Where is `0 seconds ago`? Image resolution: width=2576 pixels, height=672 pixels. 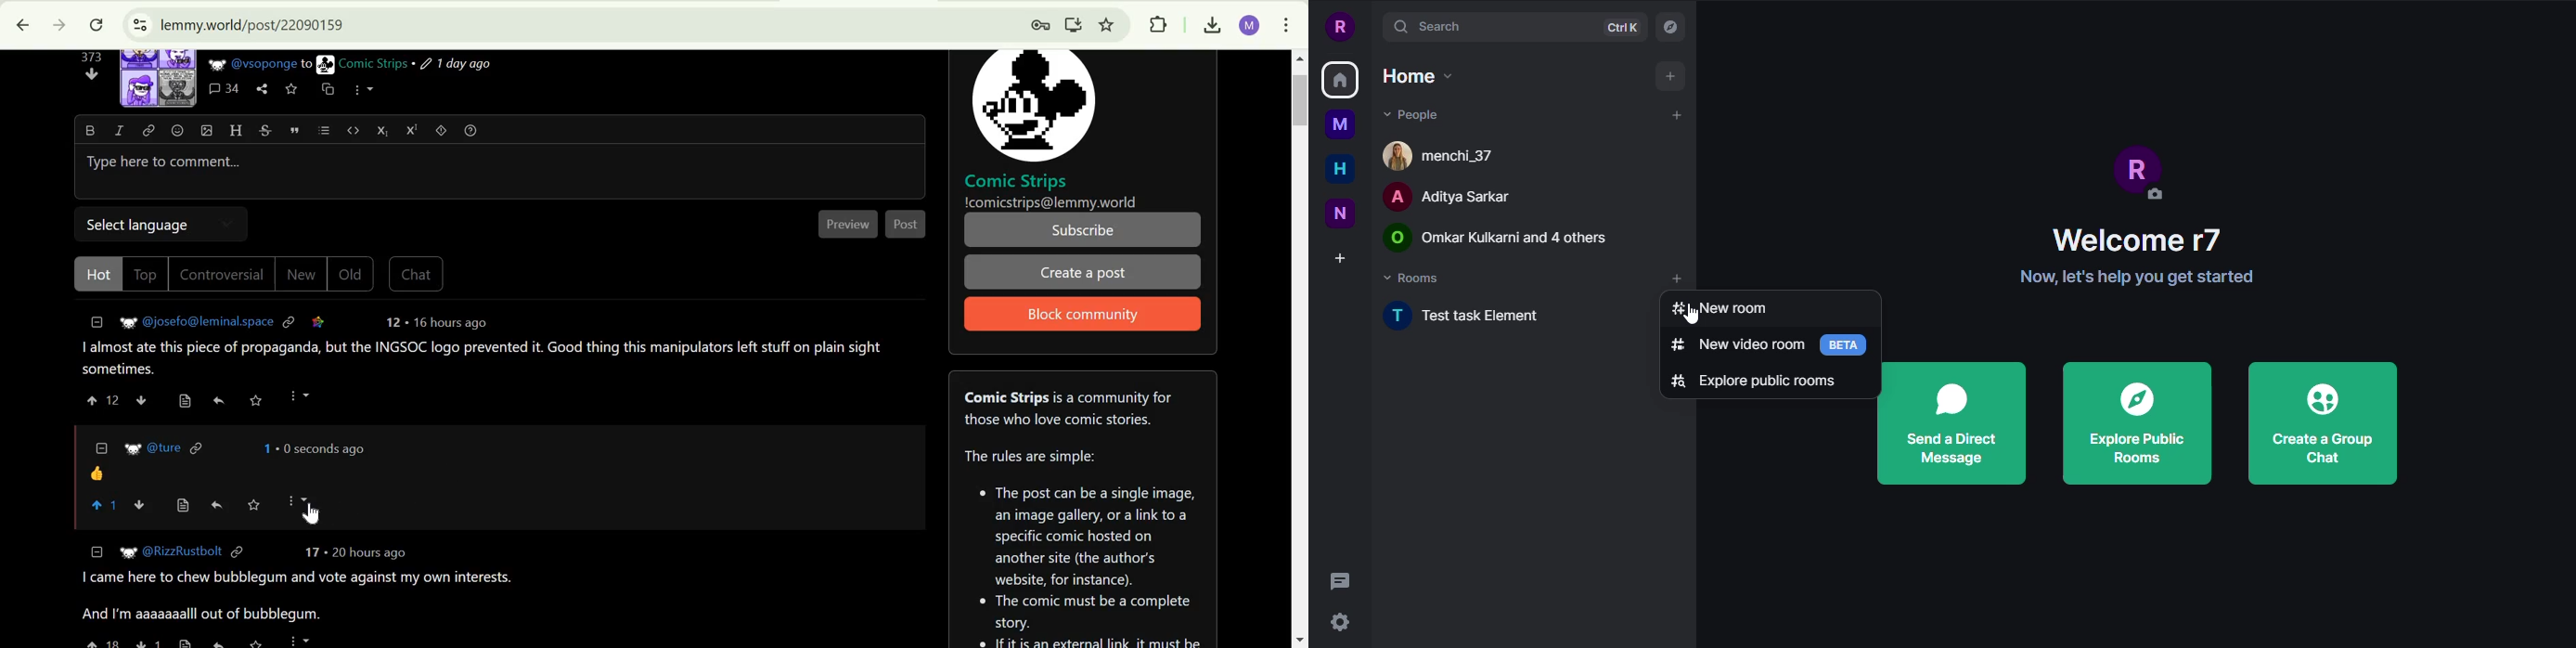
0 seconds ago is located at coordinates (321, 448).